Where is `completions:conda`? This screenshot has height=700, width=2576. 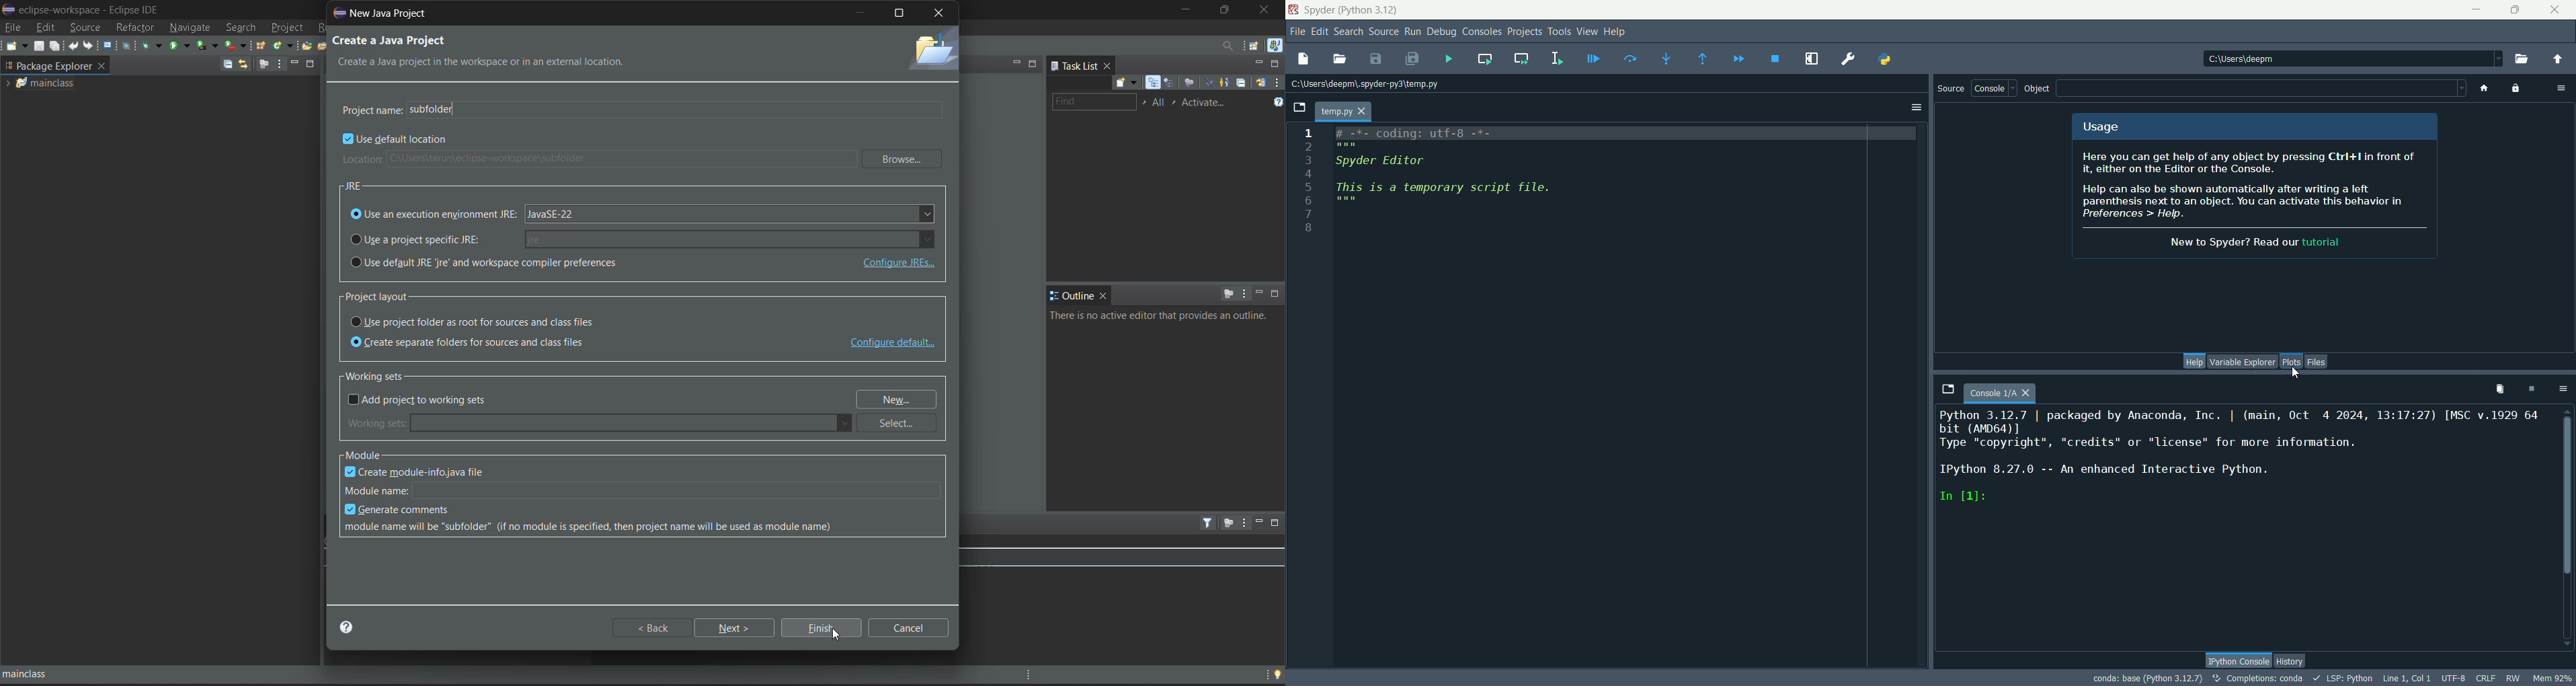 completions:conda is located at coordinates (2259, 678).